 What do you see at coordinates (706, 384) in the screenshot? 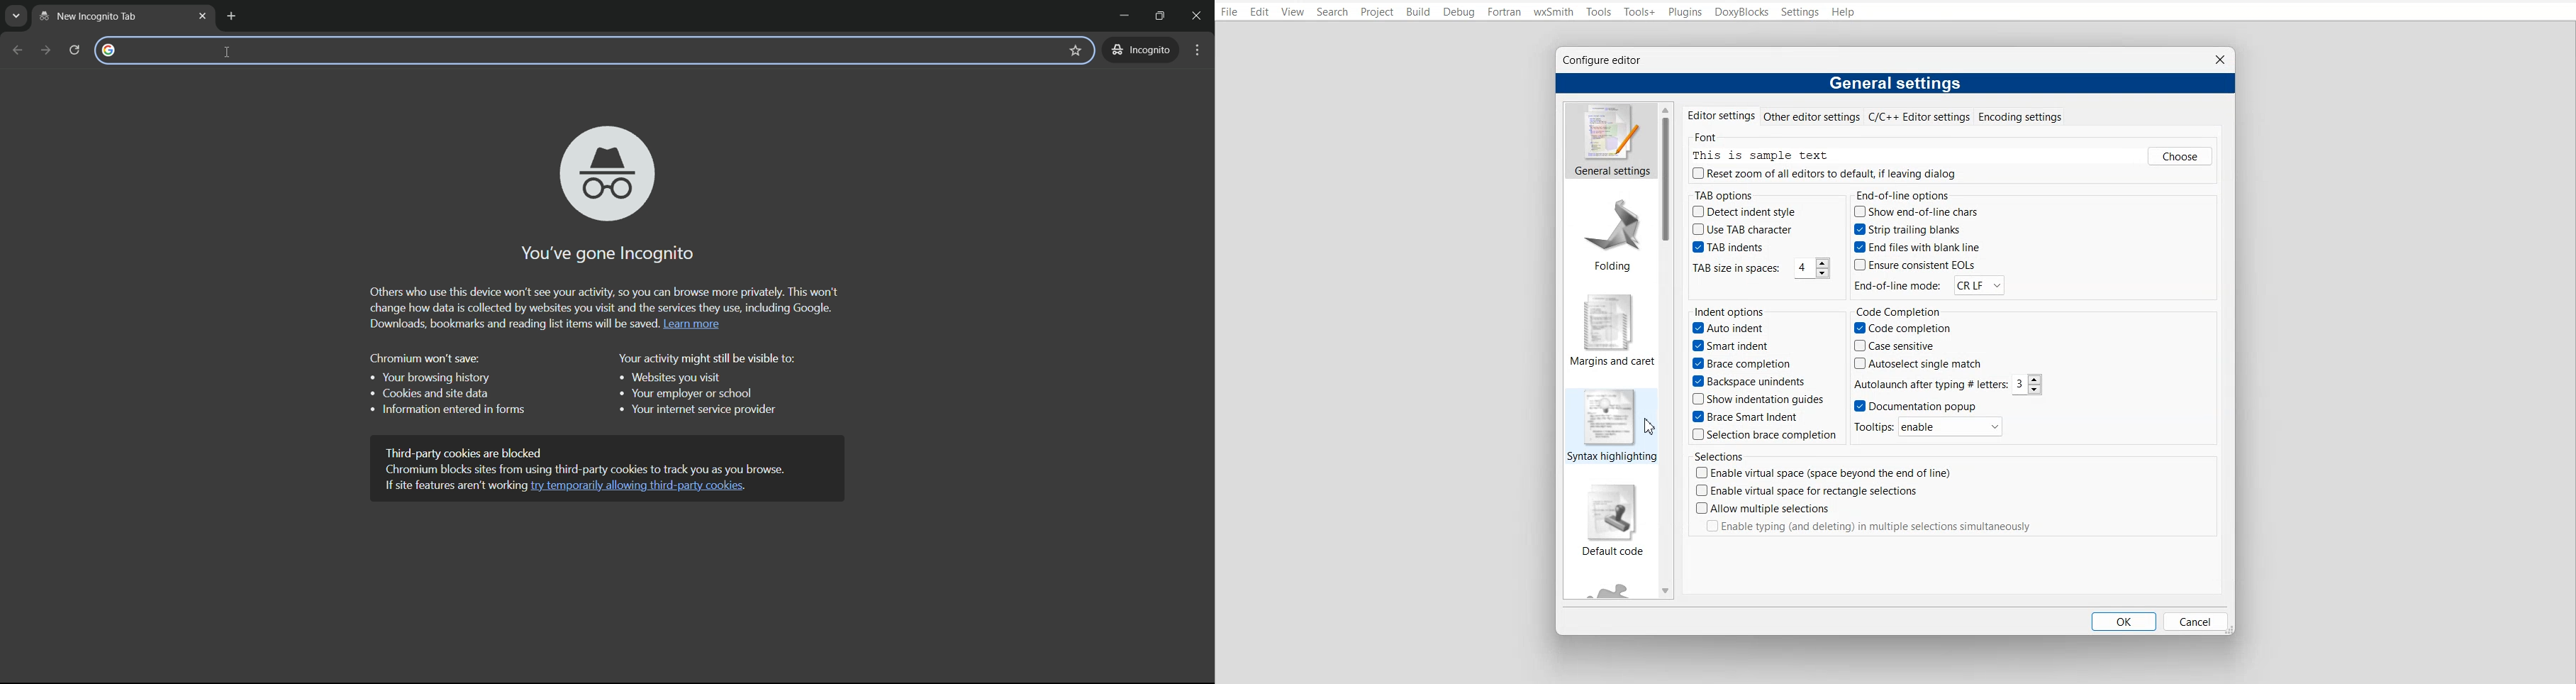
I see `Your activity might still be visible to:
« Websites you visit

« Your employer or school

« Your internet service provider` at bounding box center [706, 384].